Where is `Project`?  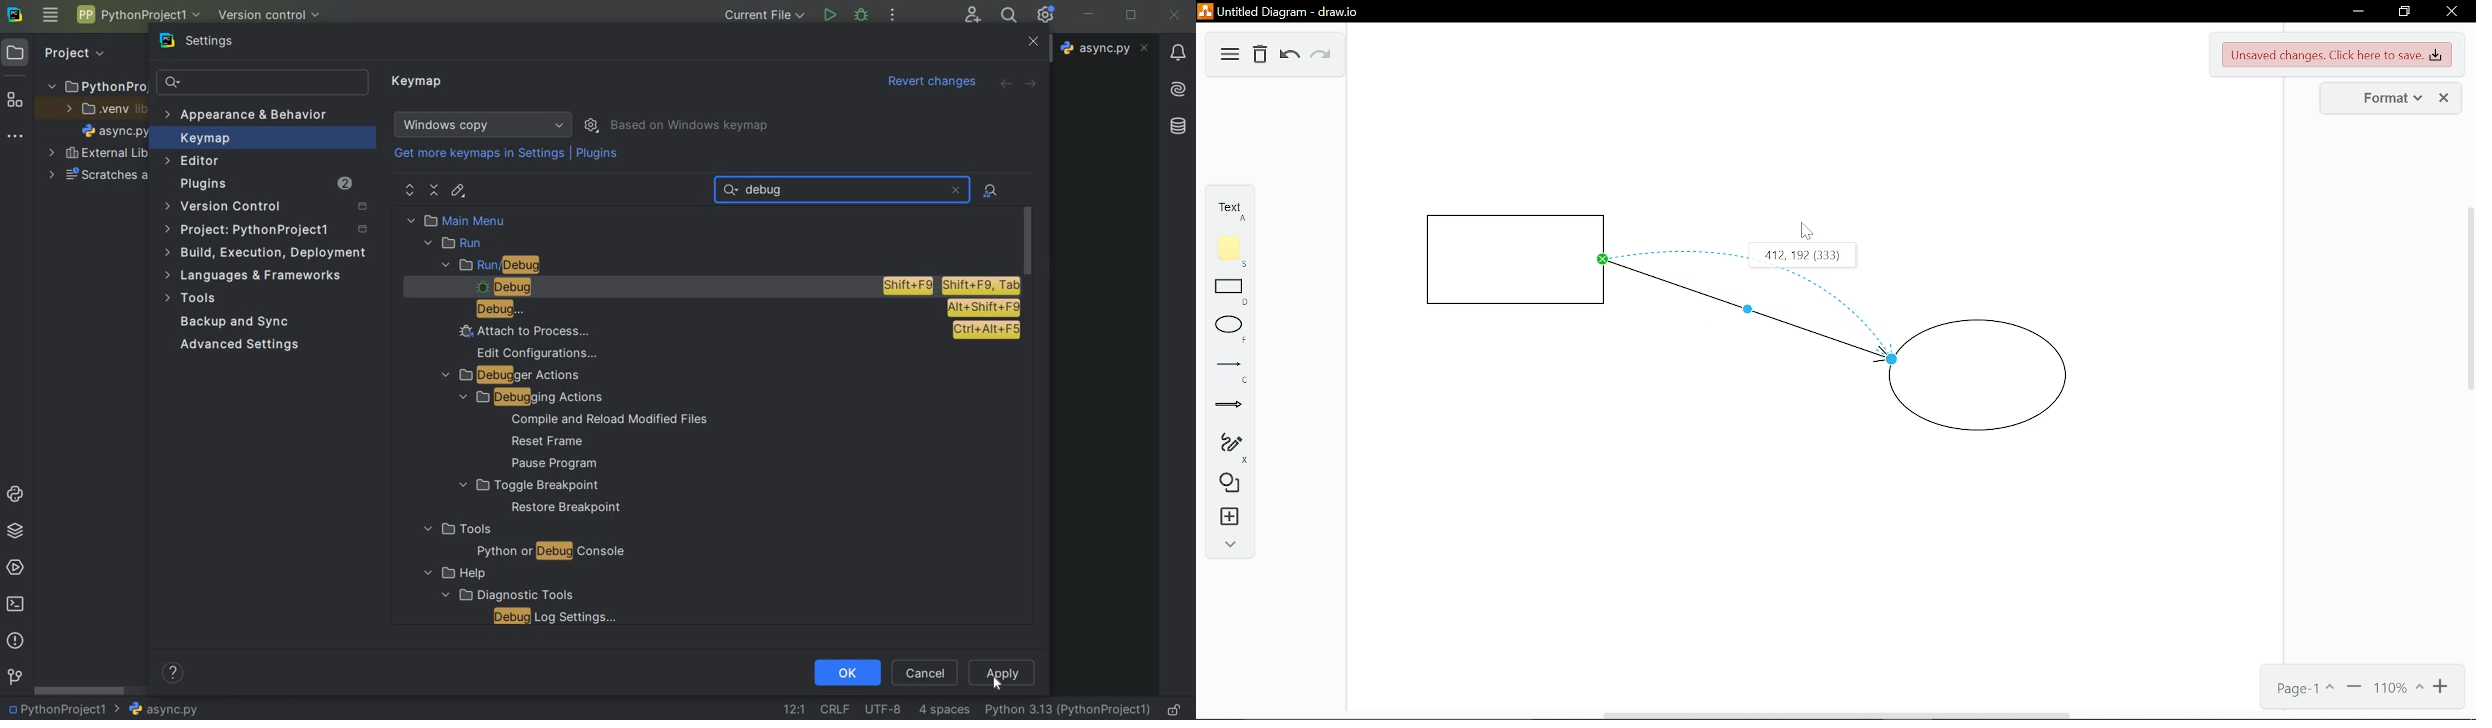 Project is located at coordinates (73, 51).